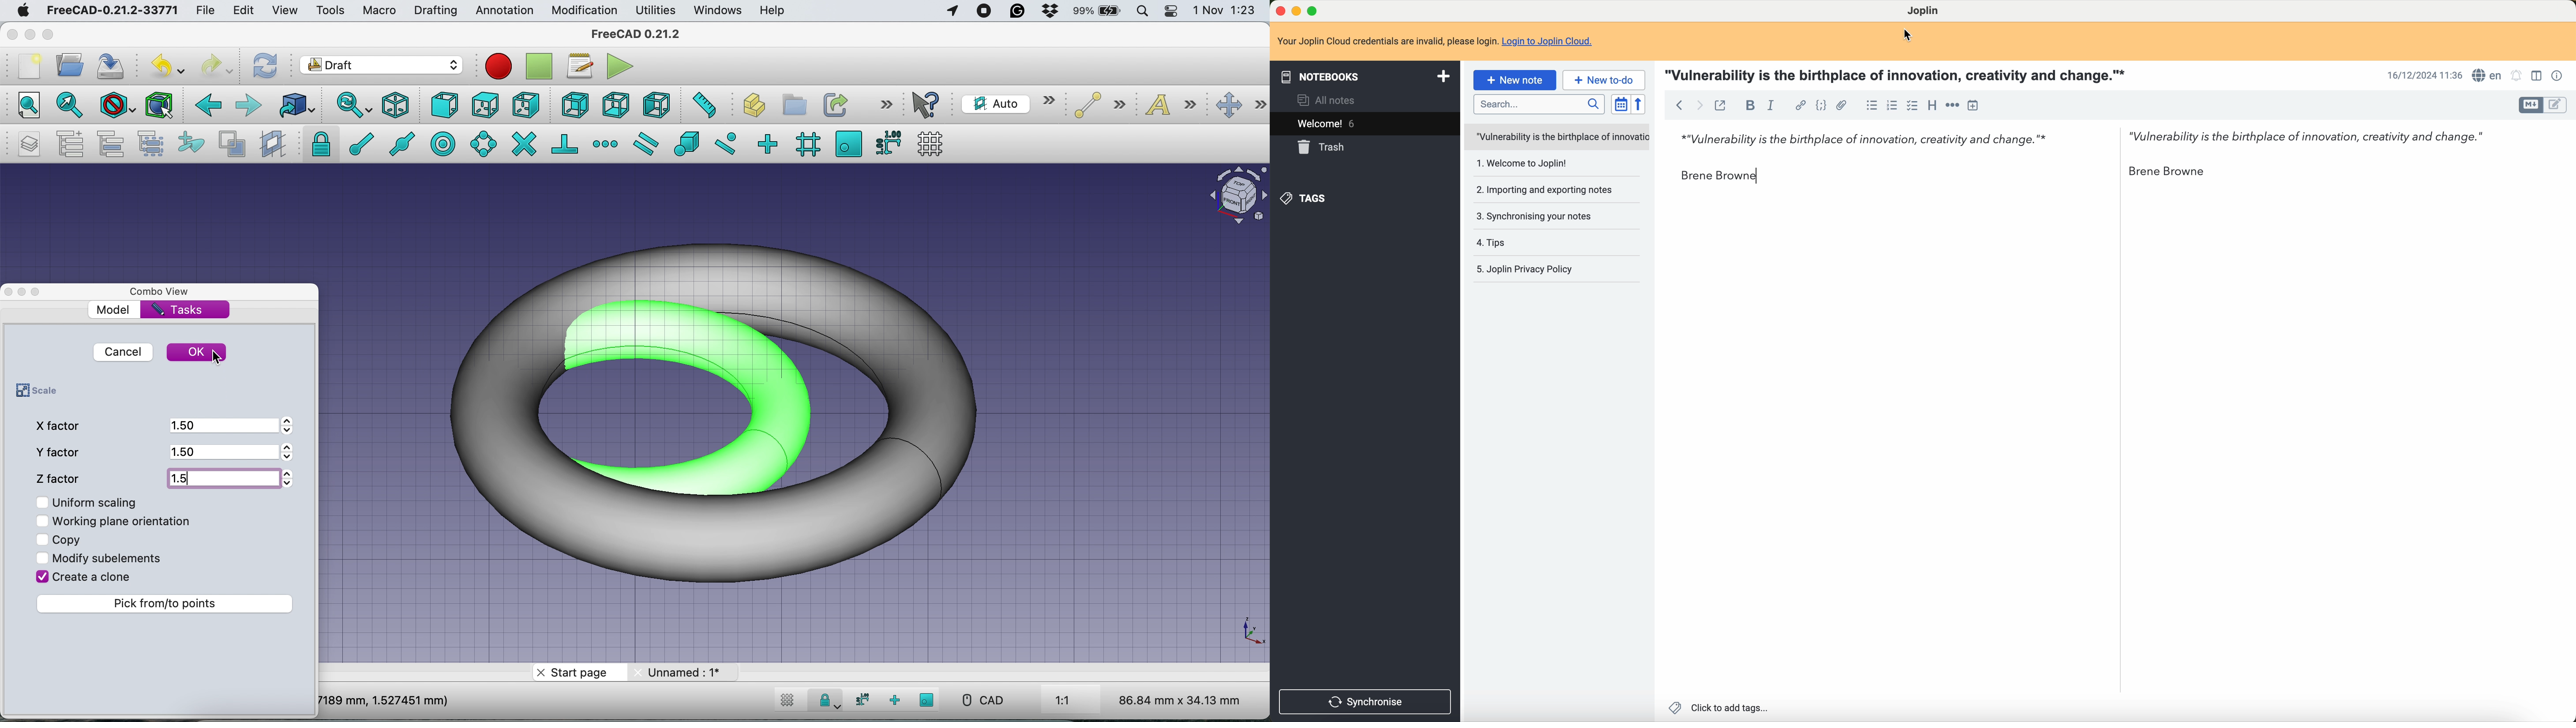 Image resolution: width=2576 pixels, height=728 pixels. I want to click on attach file, so click(1842, 105).